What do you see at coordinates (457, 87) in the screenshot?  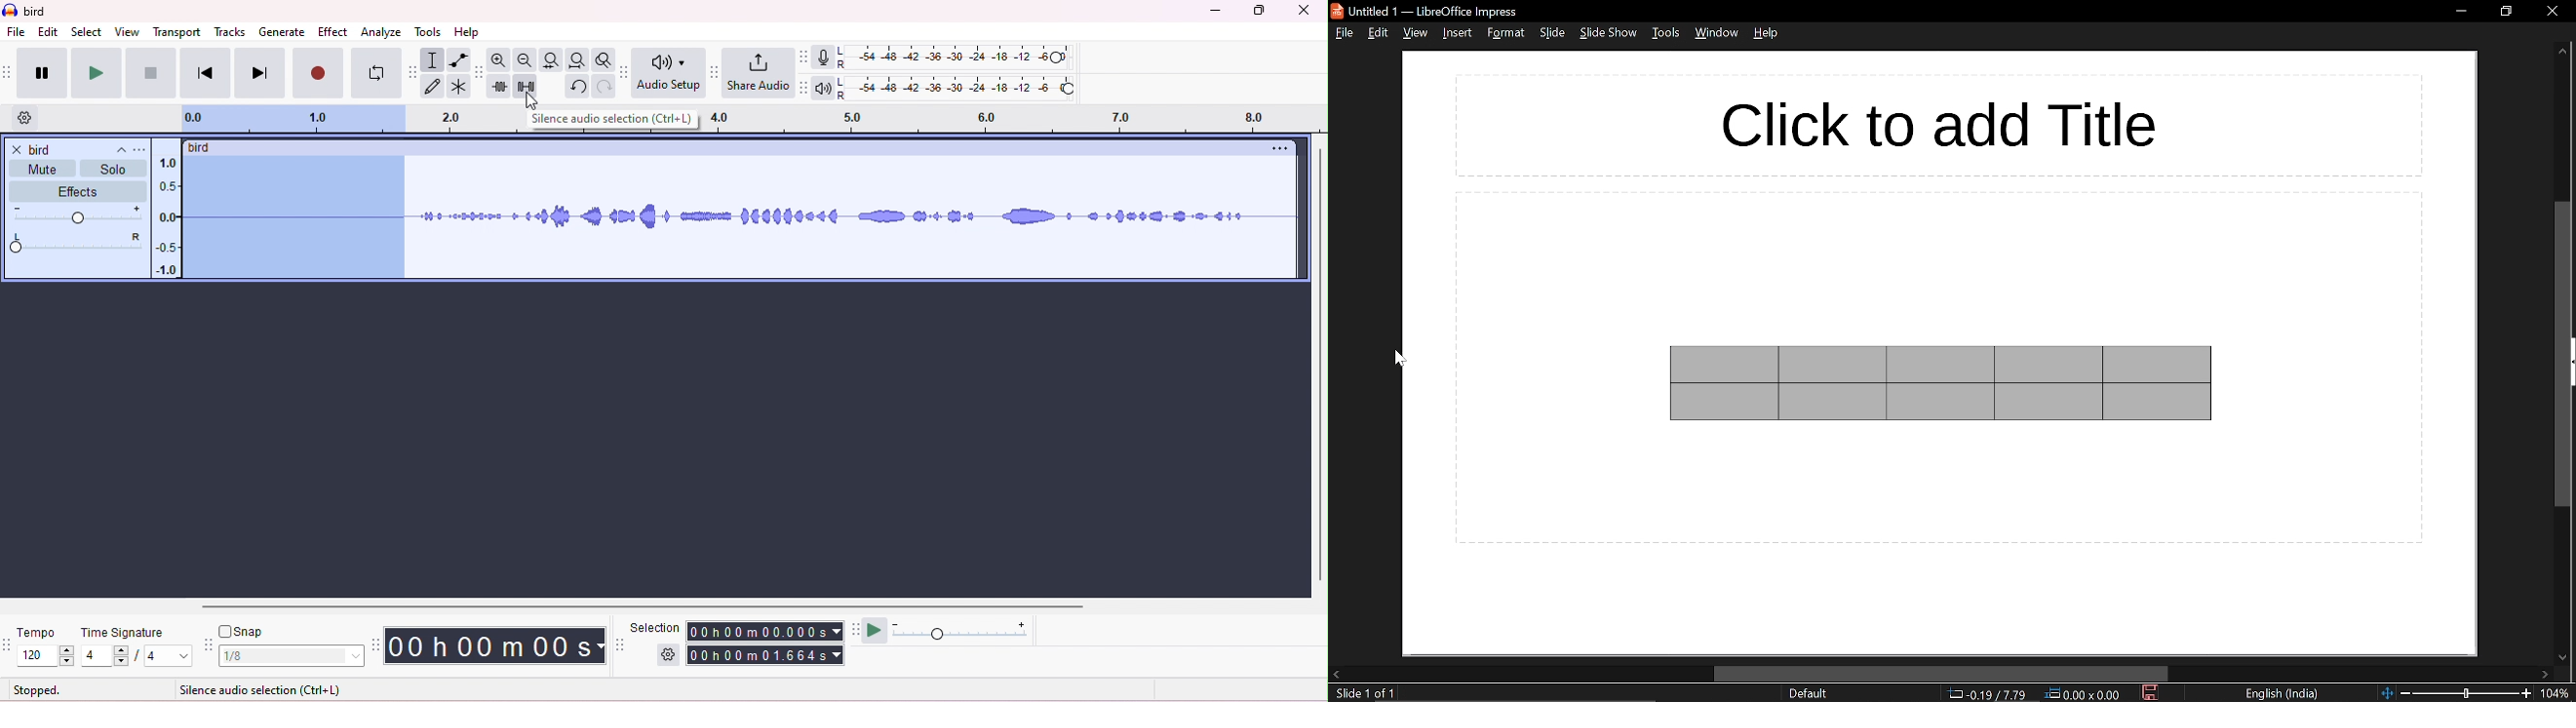 I see `multi ` at bounding box center [457, 87].